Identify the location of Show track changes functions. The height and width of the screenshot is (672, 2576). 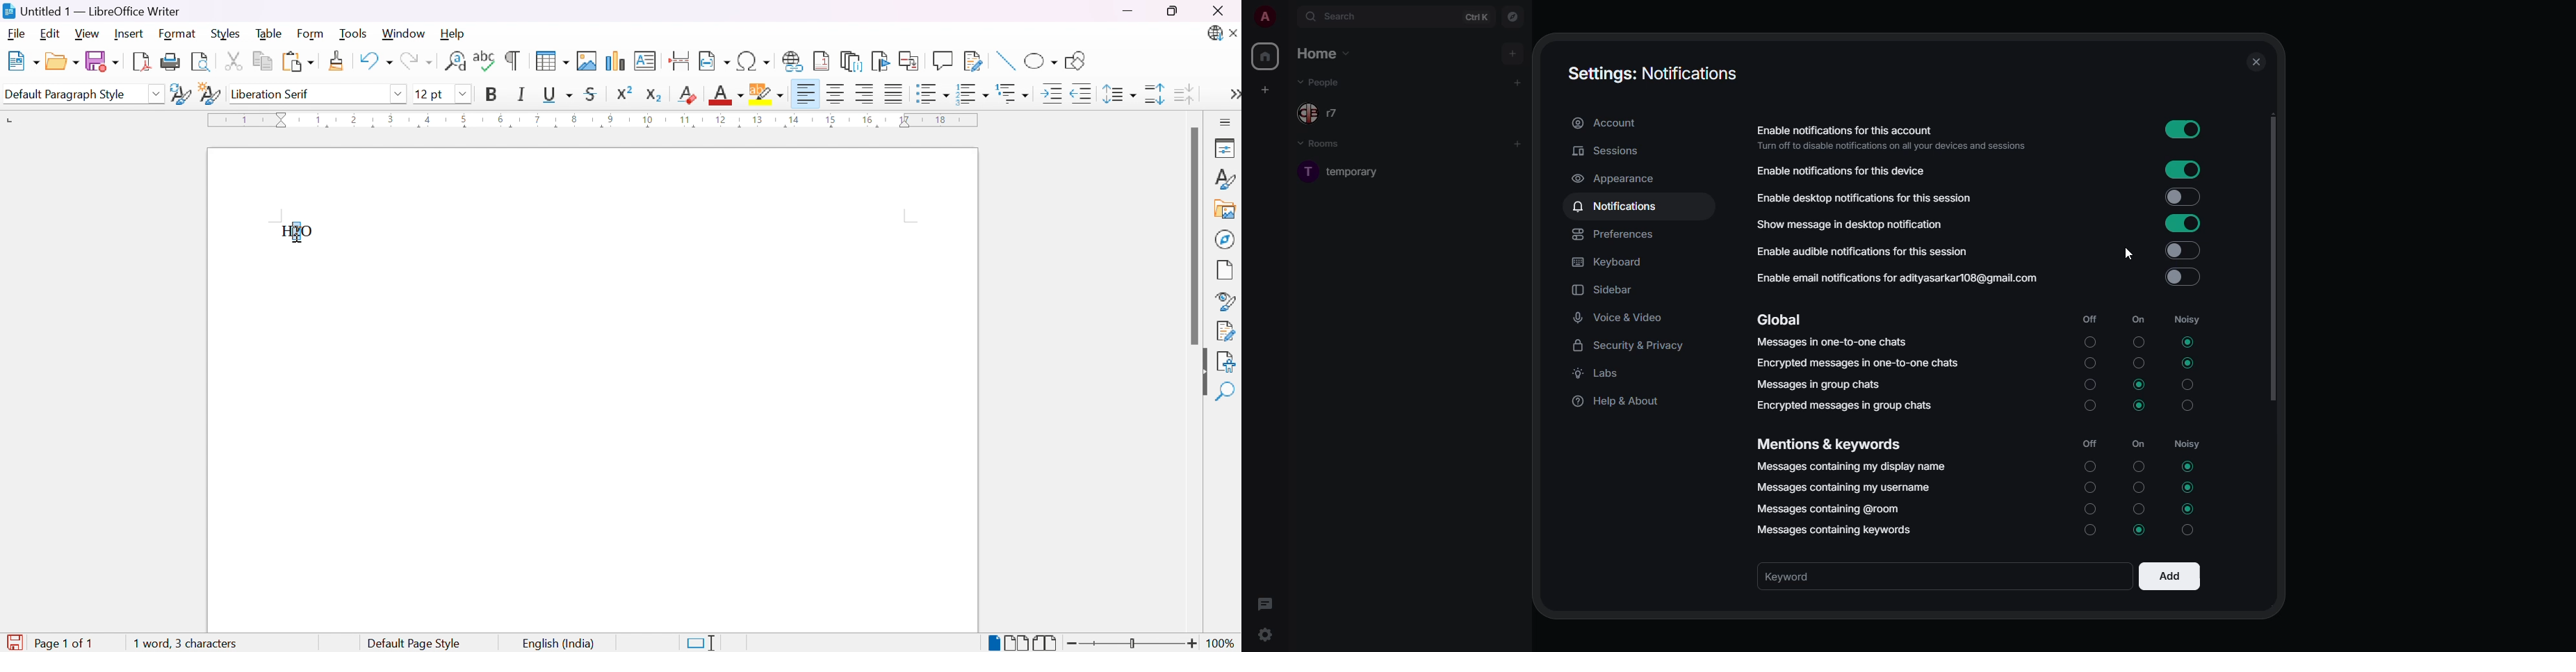
(973, 61).